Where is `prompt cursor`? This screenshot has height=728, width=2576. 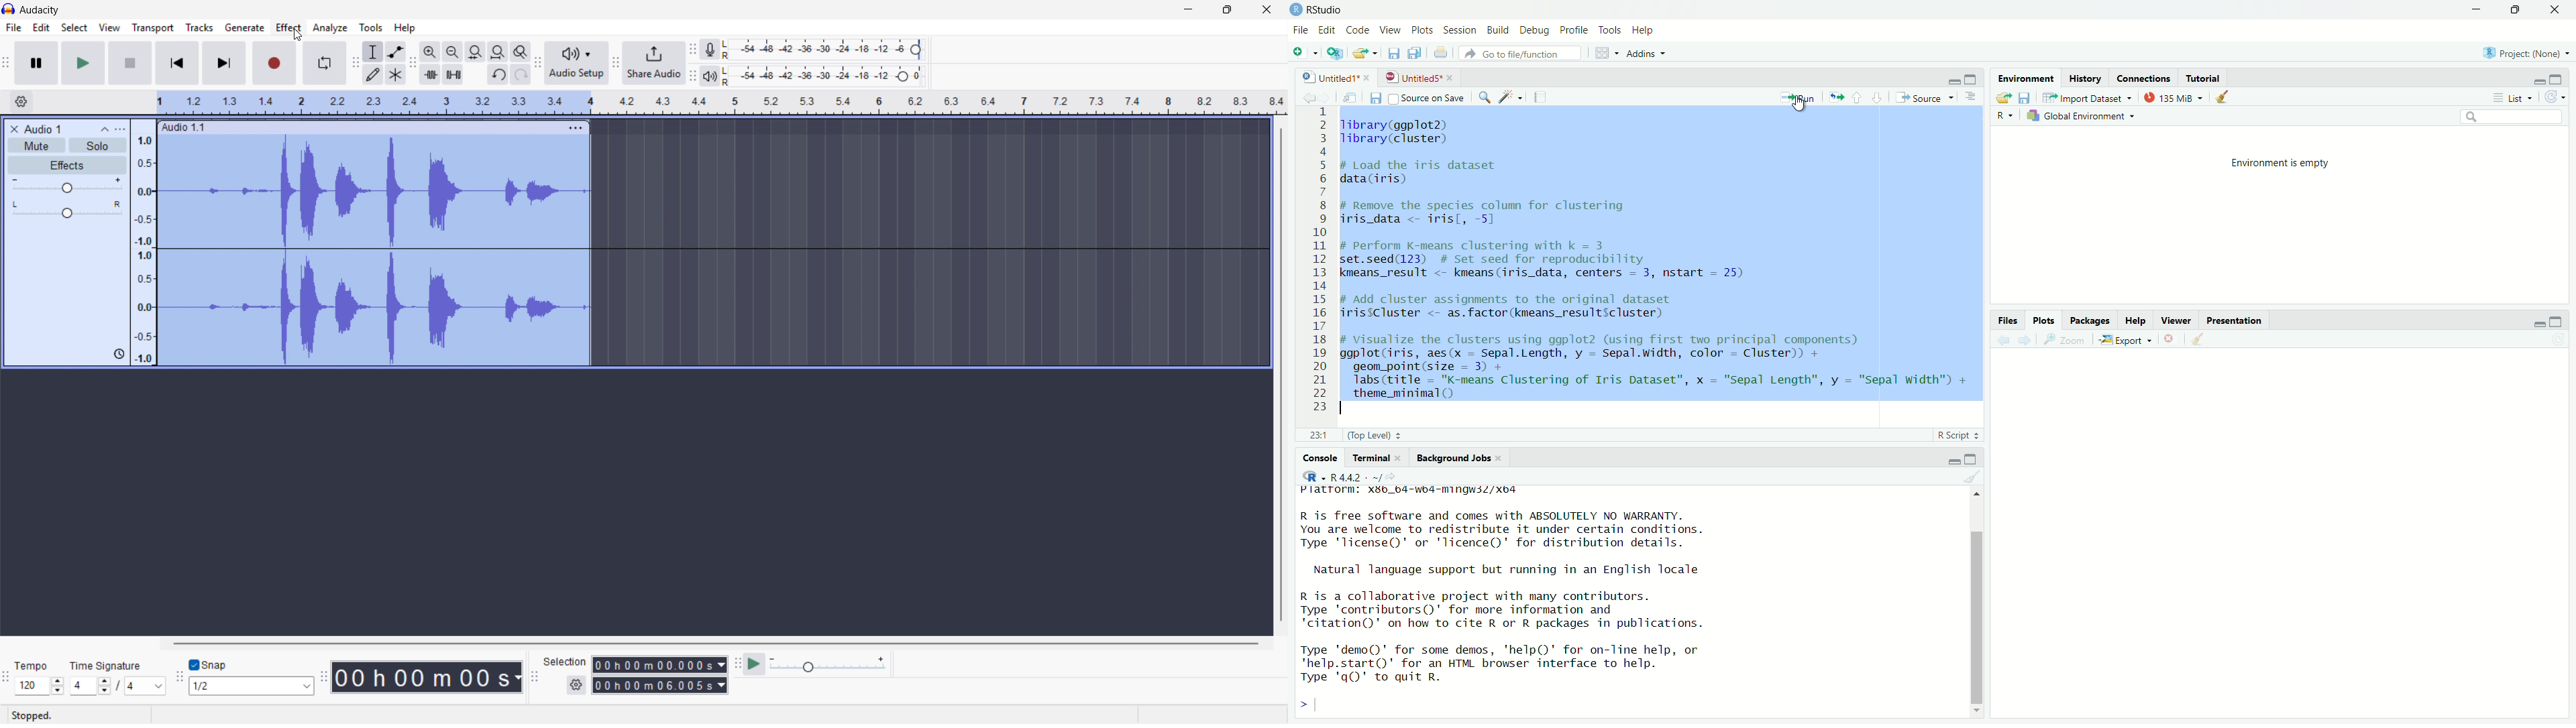
prompt cursor is located at coordinates (1299, 707).